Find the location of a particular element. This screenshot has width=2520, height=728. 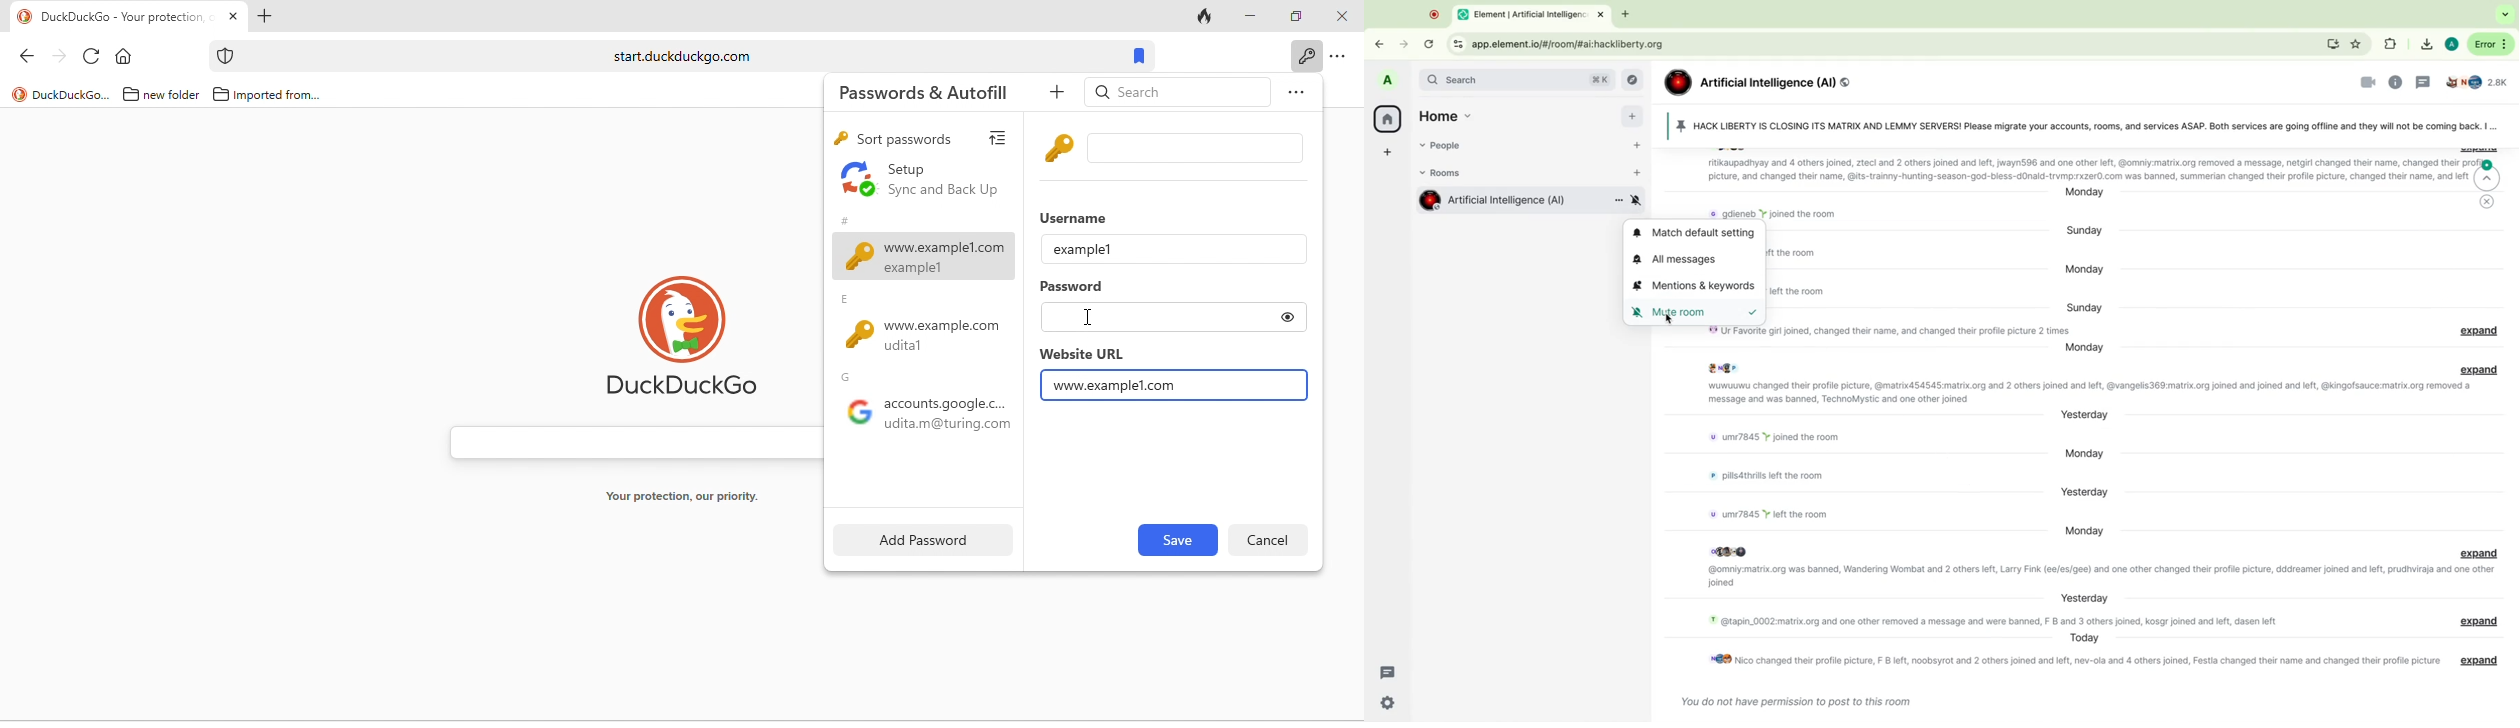

search tabs is located at coordinates (2505, 15).